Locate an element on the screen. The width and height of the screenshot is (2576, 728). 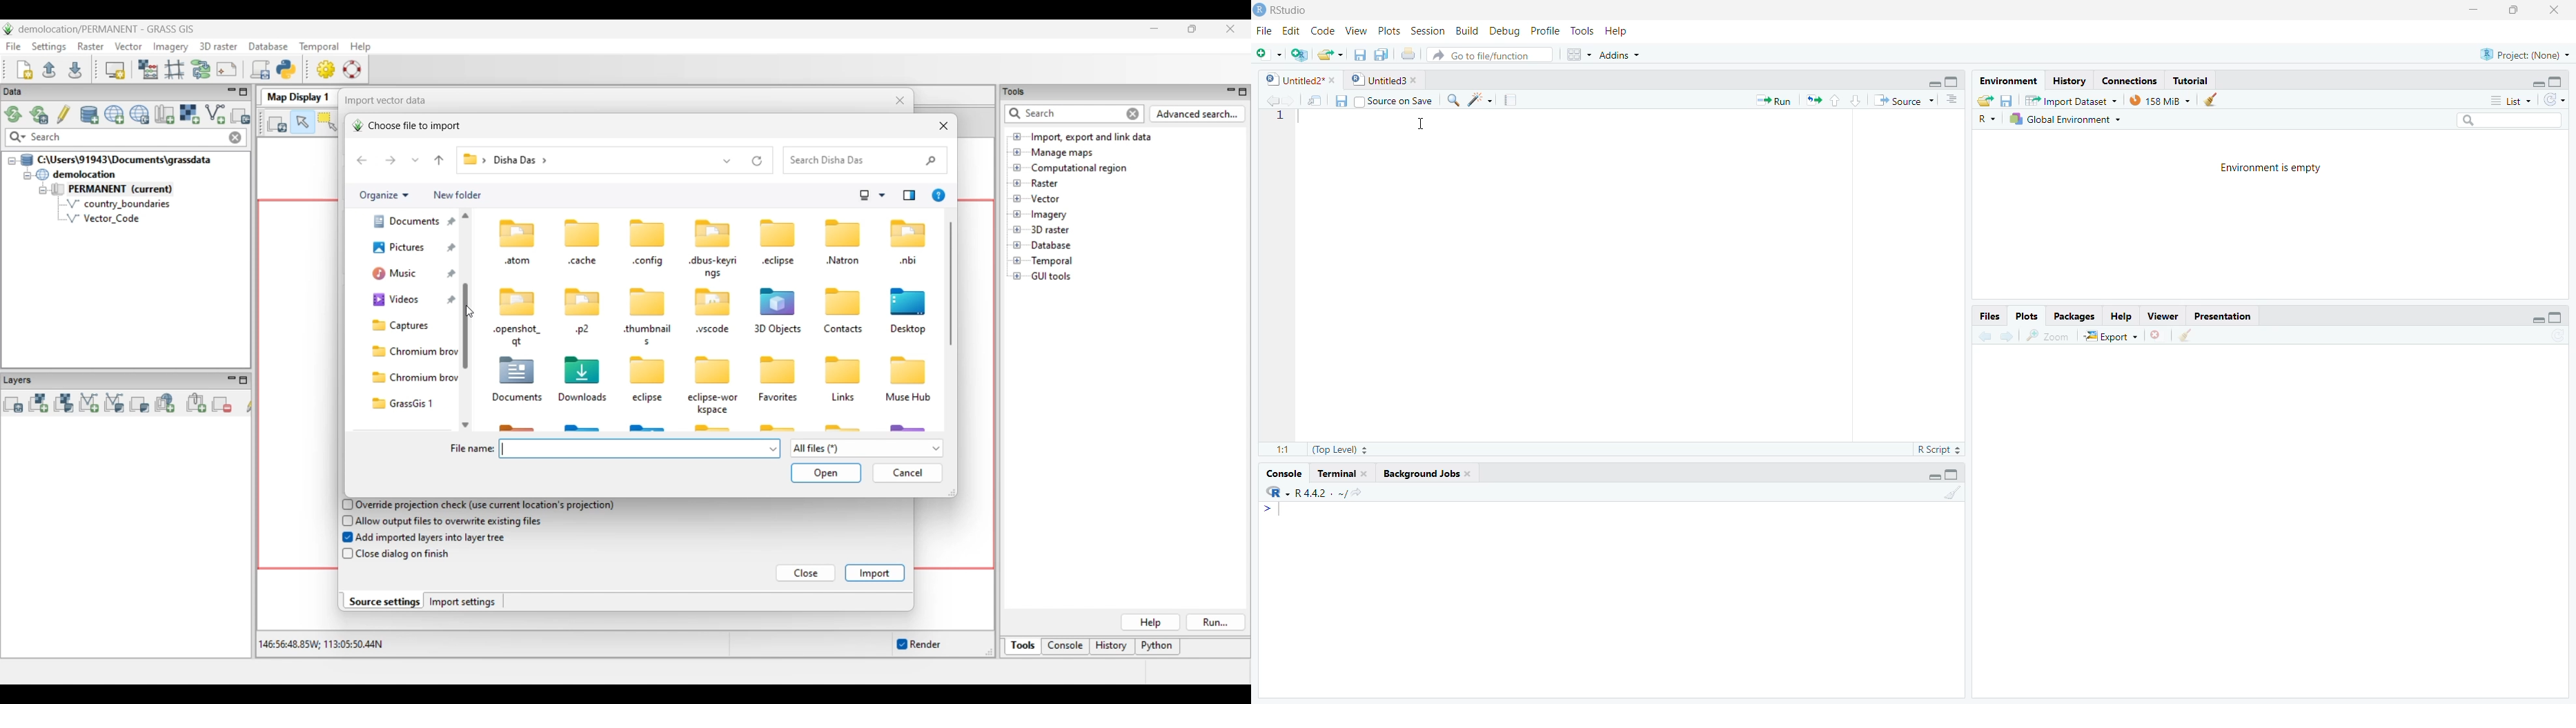
Build is located at coordinates (1465, 30).